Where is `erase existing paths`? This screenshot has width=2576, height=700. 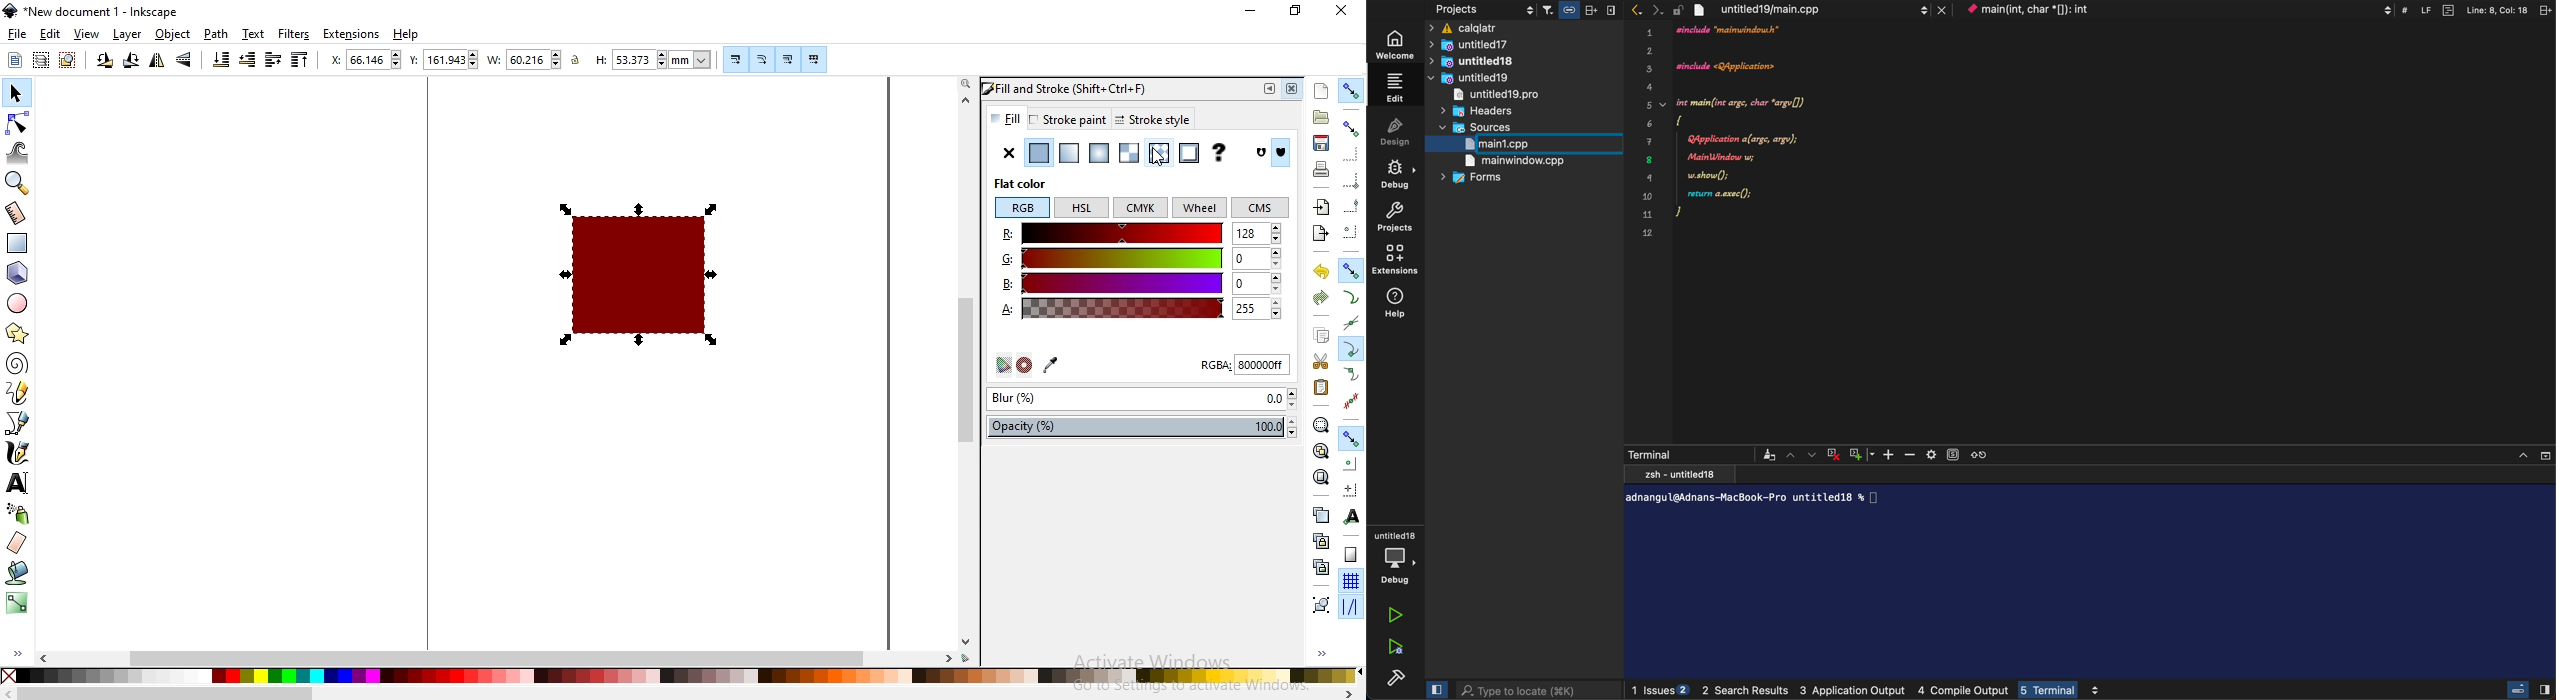 erase existing paths is located at coordinates (17, 544).